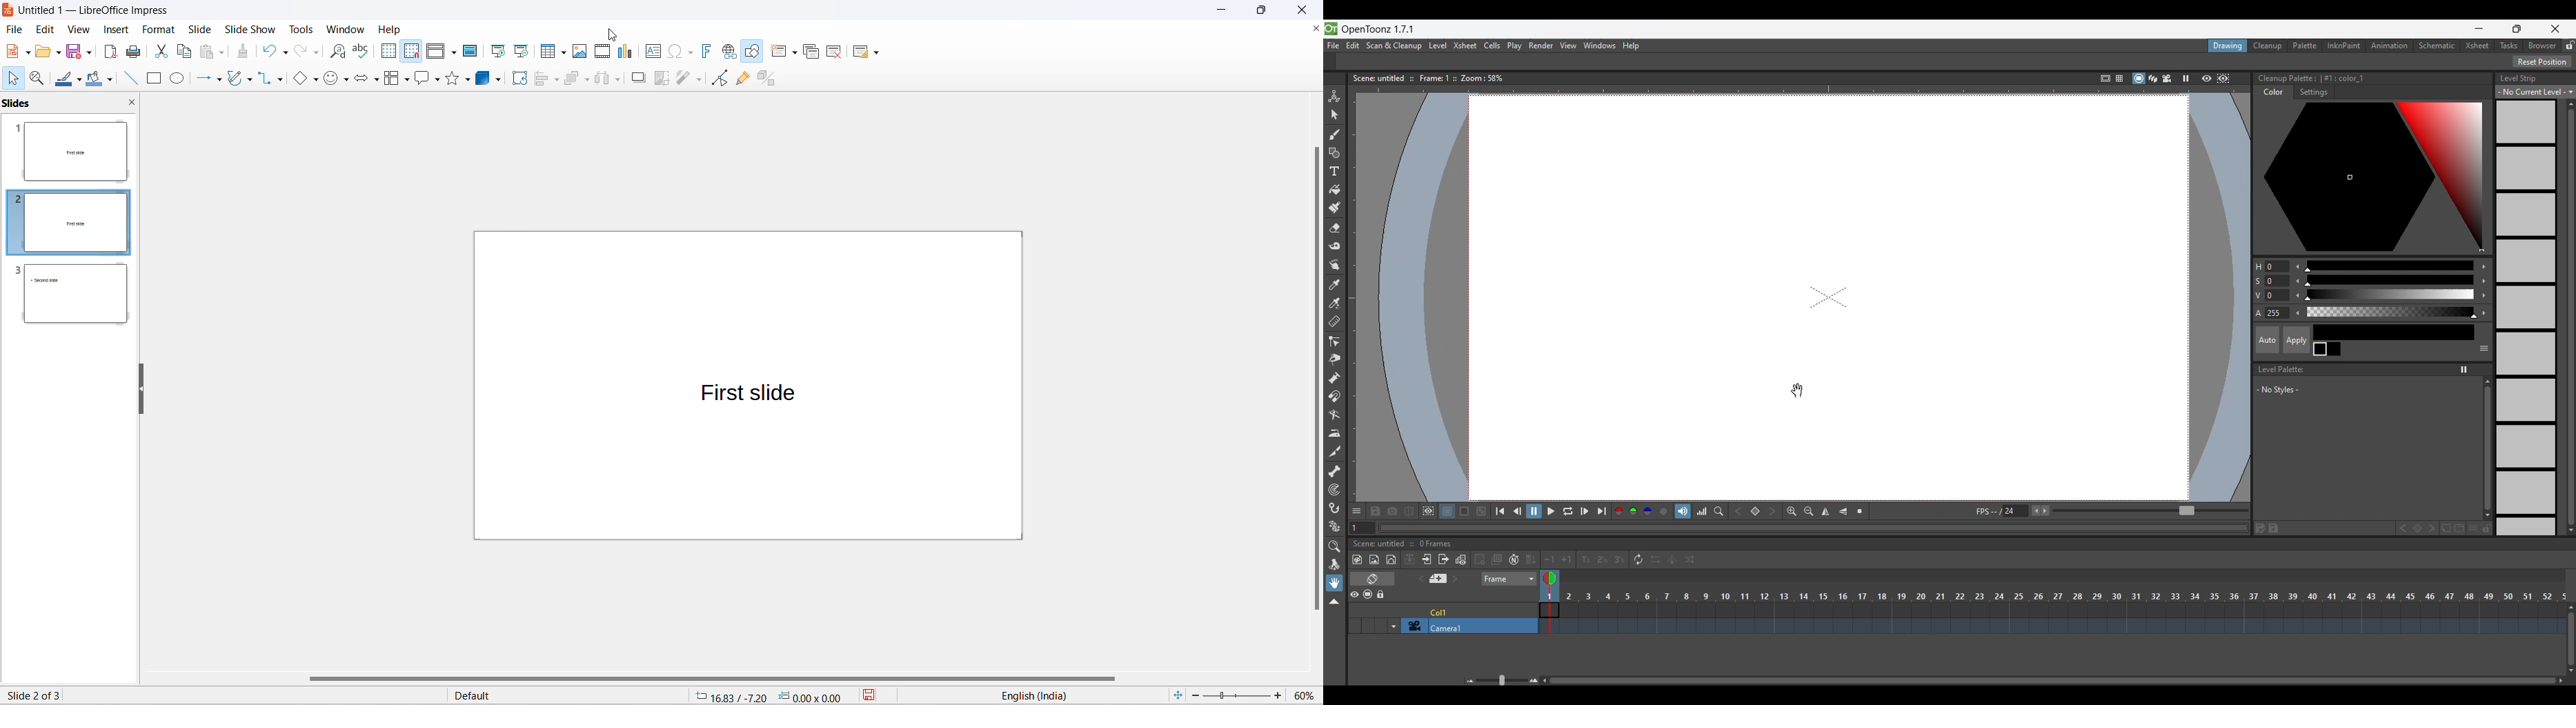  Describe the element at coordinates (1438, 578) in the screenshot. I see `Add new memo` at that location.